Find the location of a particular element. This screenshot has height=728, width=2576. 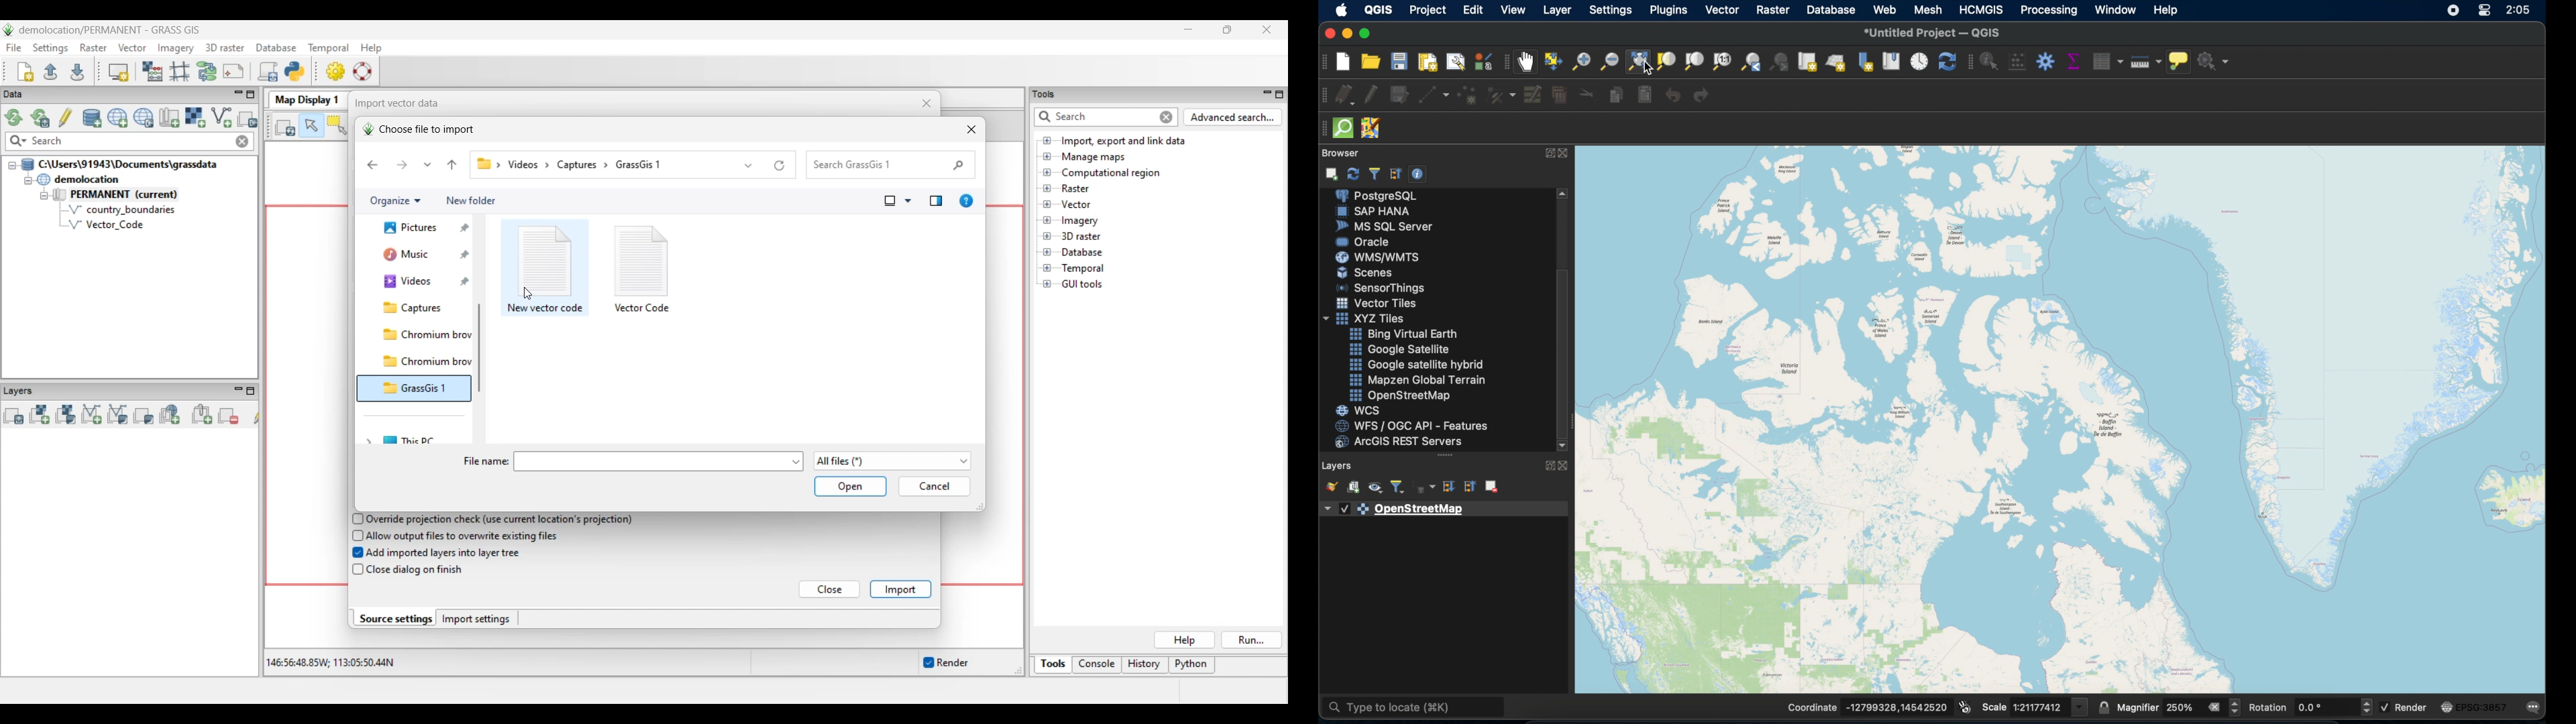

GUI settings is located at coordinates (336, 71).